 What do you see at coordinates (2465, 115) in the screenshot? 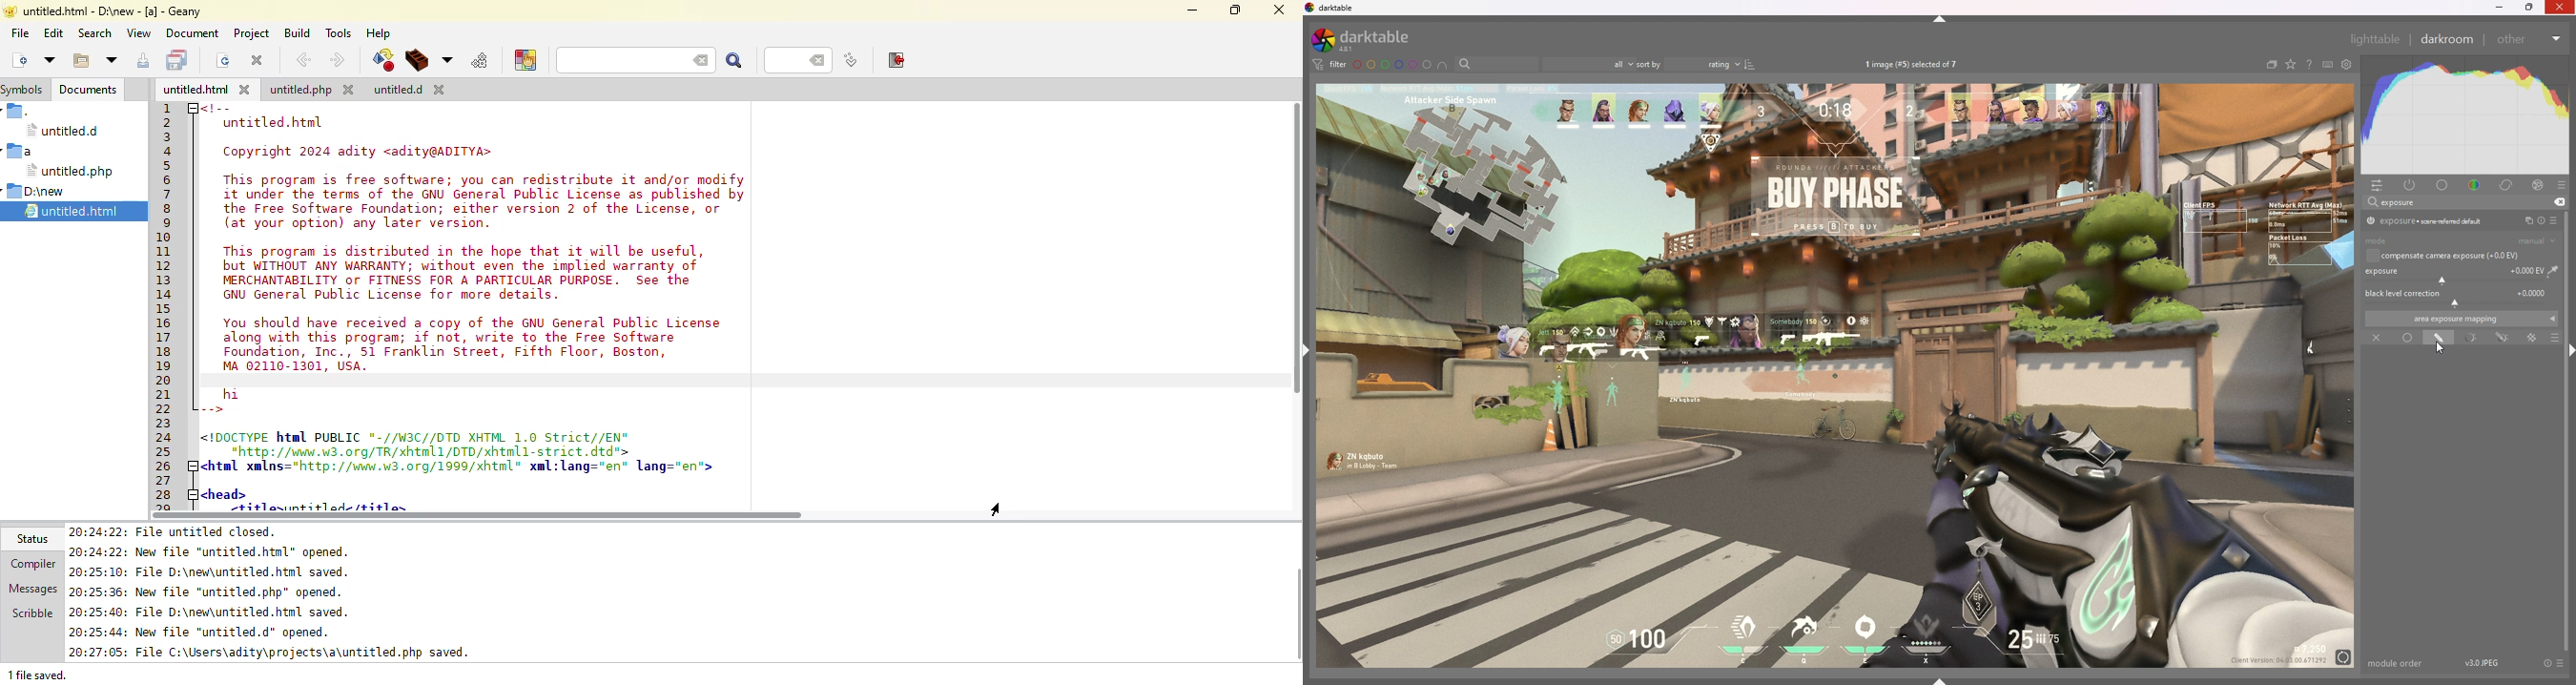
I see `heat graph` at bounding box center [2465, 115].